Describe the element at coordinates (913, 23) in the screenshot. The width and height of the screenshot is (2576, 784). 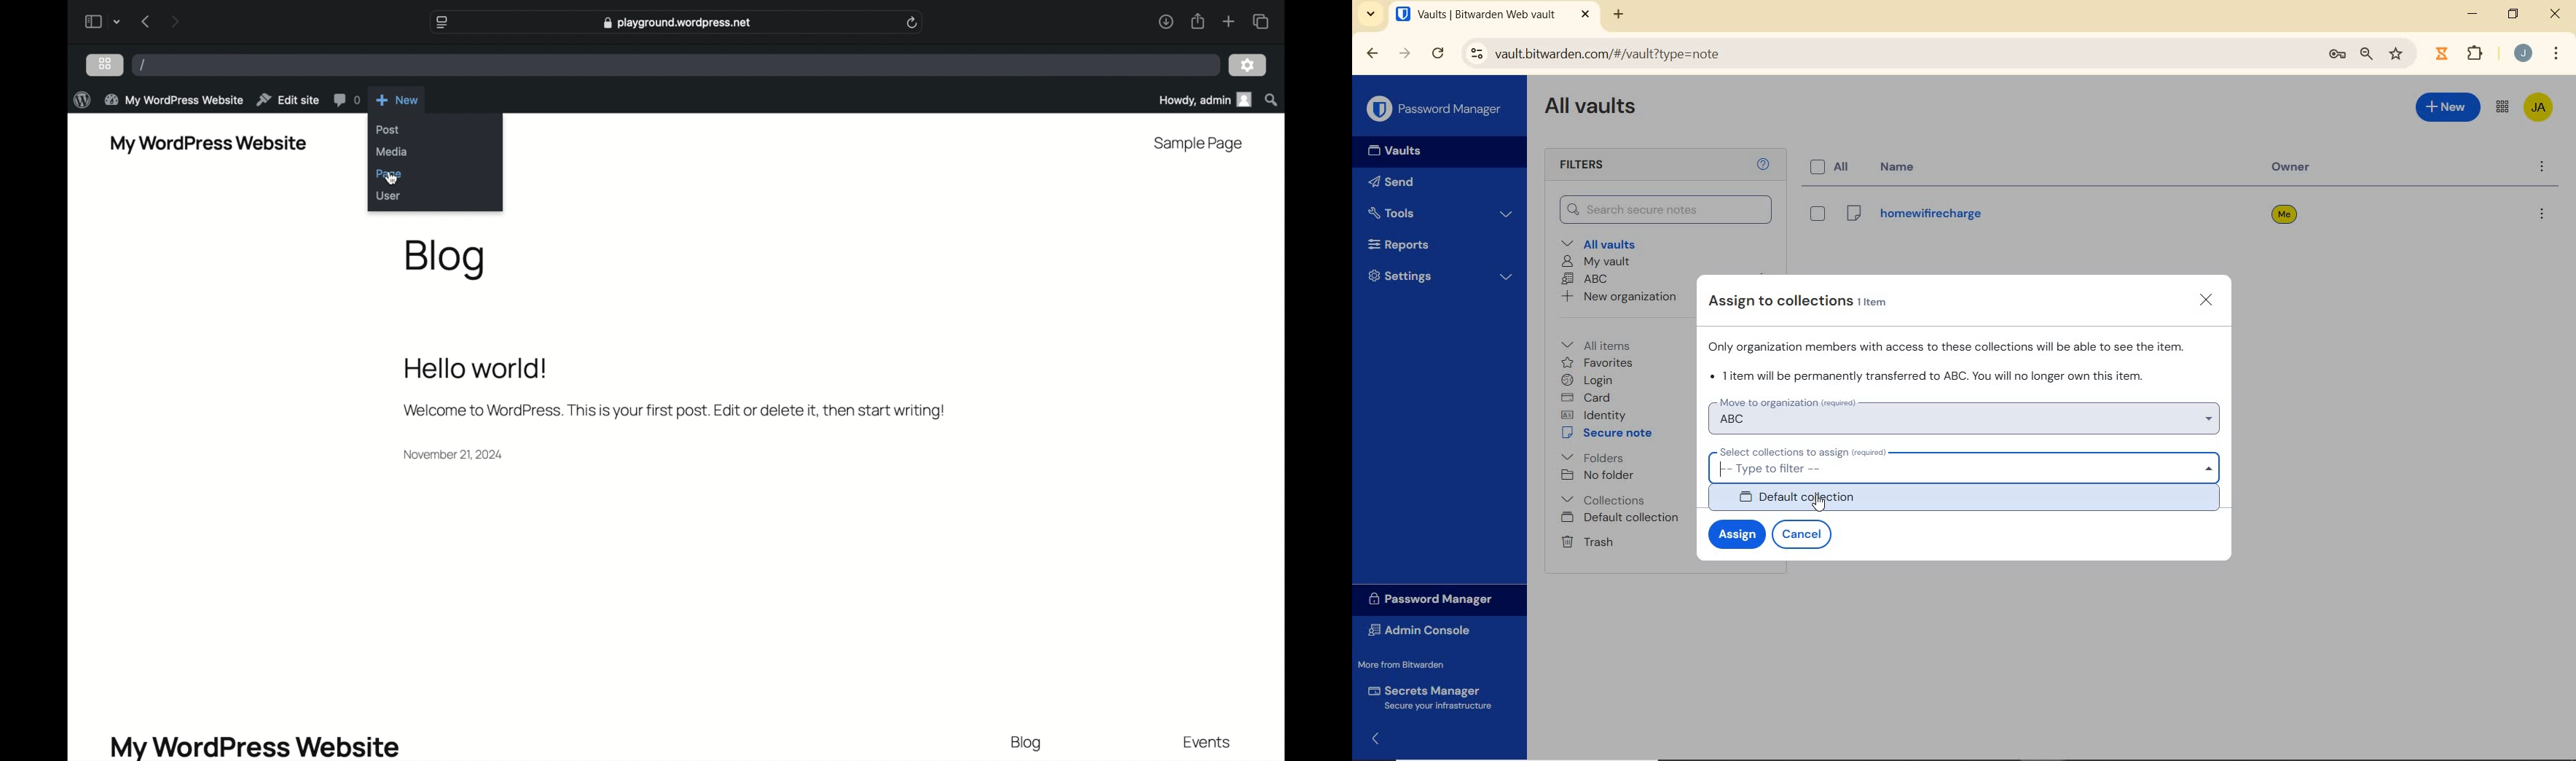
I see `refresh` at that location.